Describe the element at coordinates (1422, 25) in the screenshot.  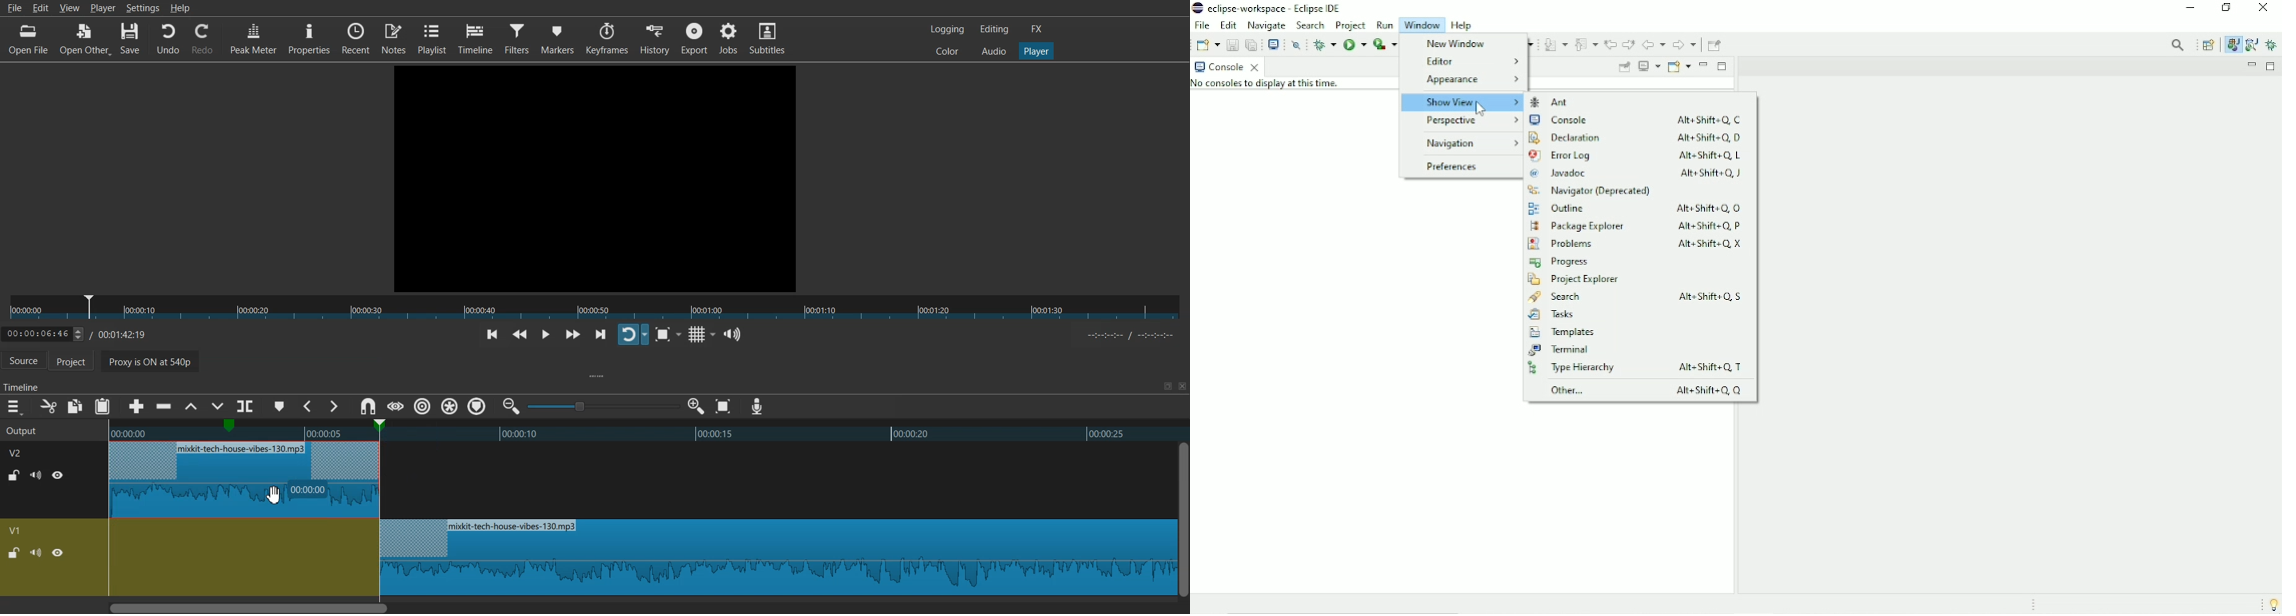
I see `Window` at that location.